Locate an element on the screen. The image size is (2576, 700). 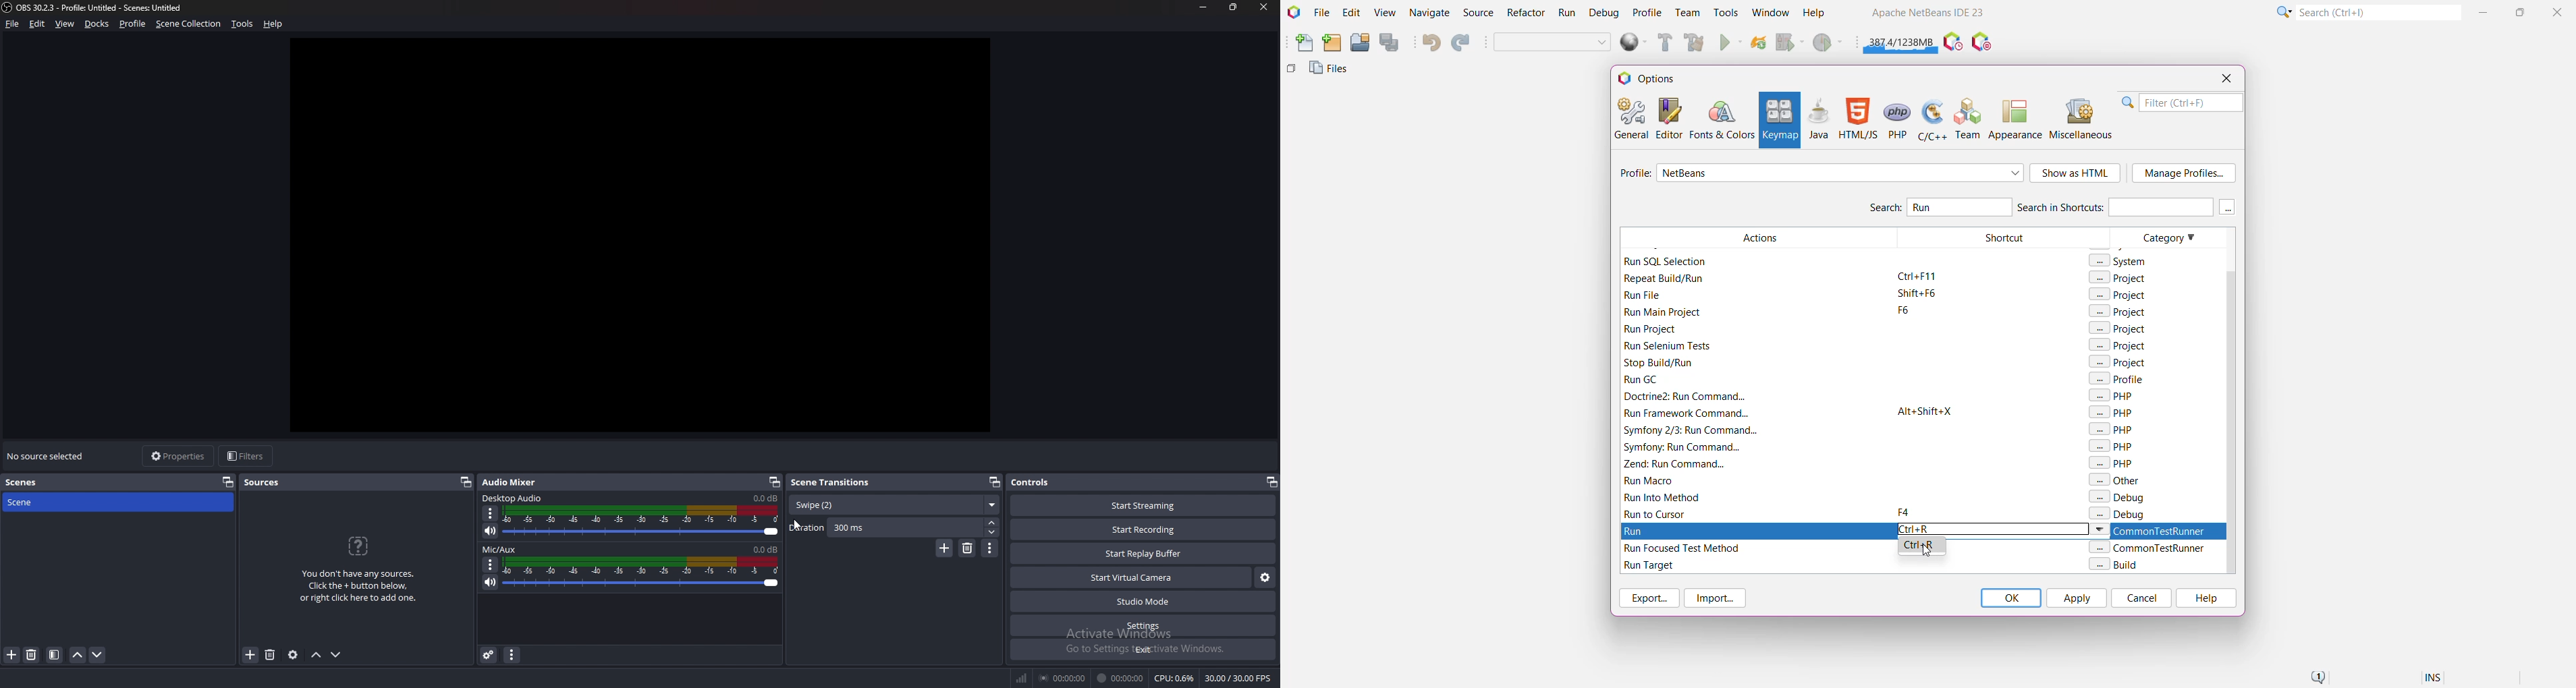
start virtual camera is located at coordinates (1131, 577).